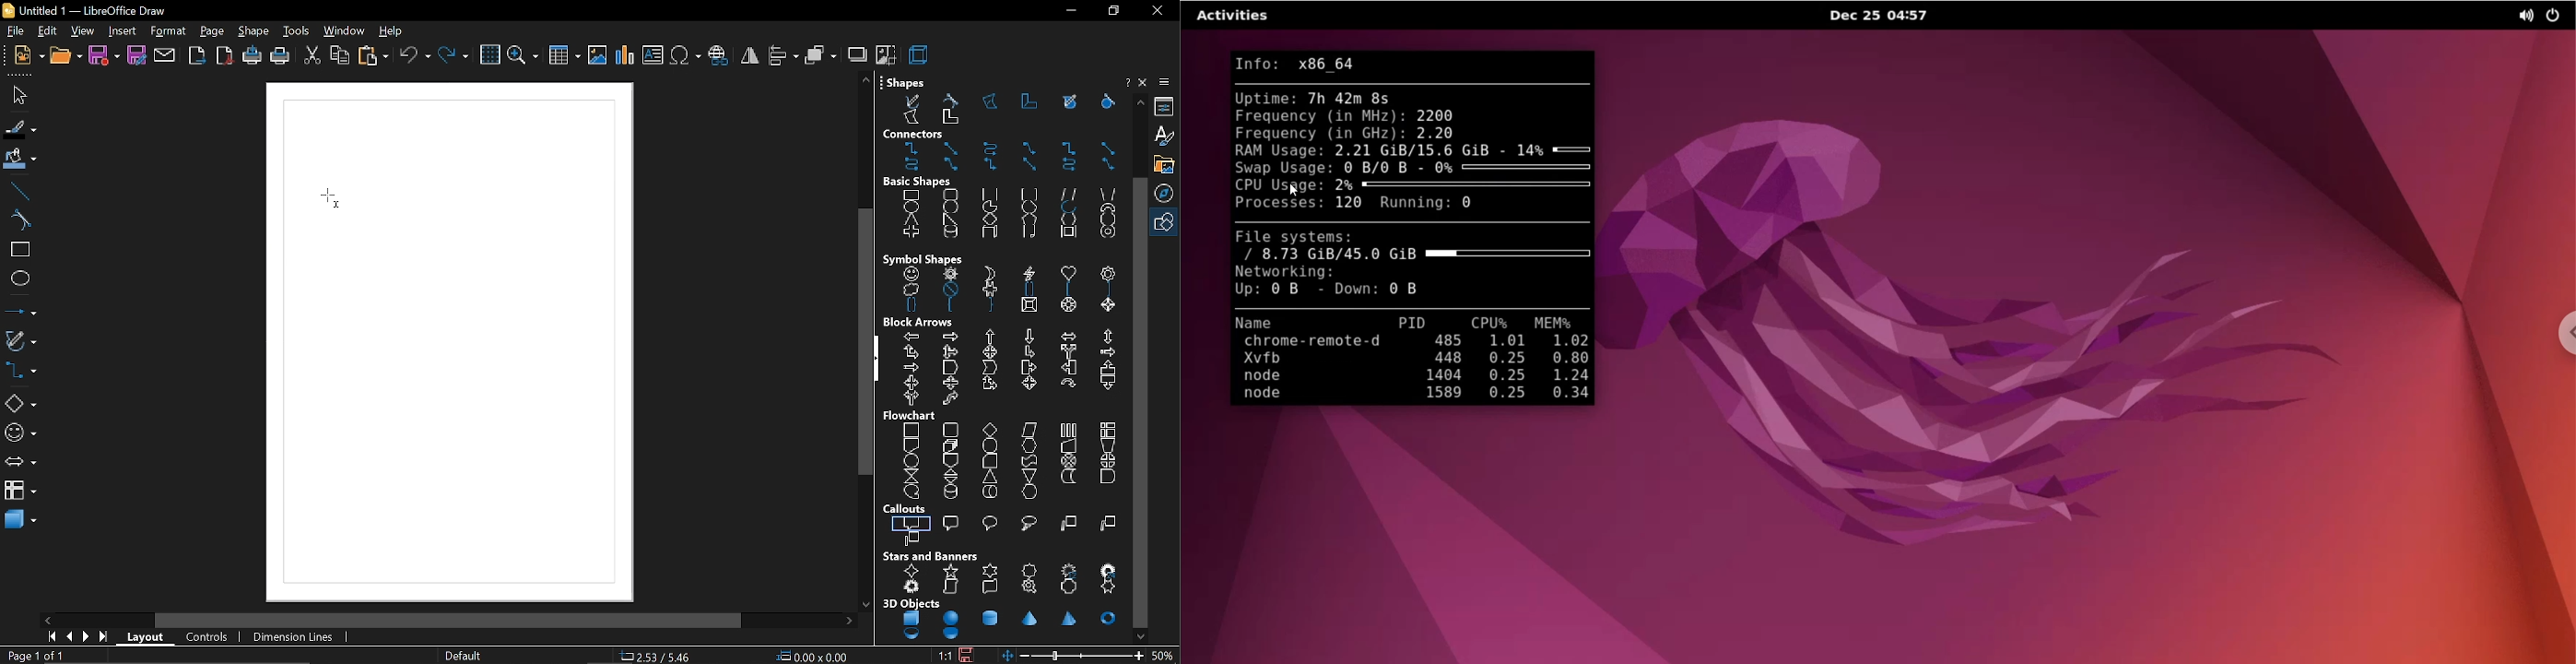 The image size is (2576, 672). Describe the element at coordinates (911, 220) in the screenshot. I see `isosceles triangle` at that location.